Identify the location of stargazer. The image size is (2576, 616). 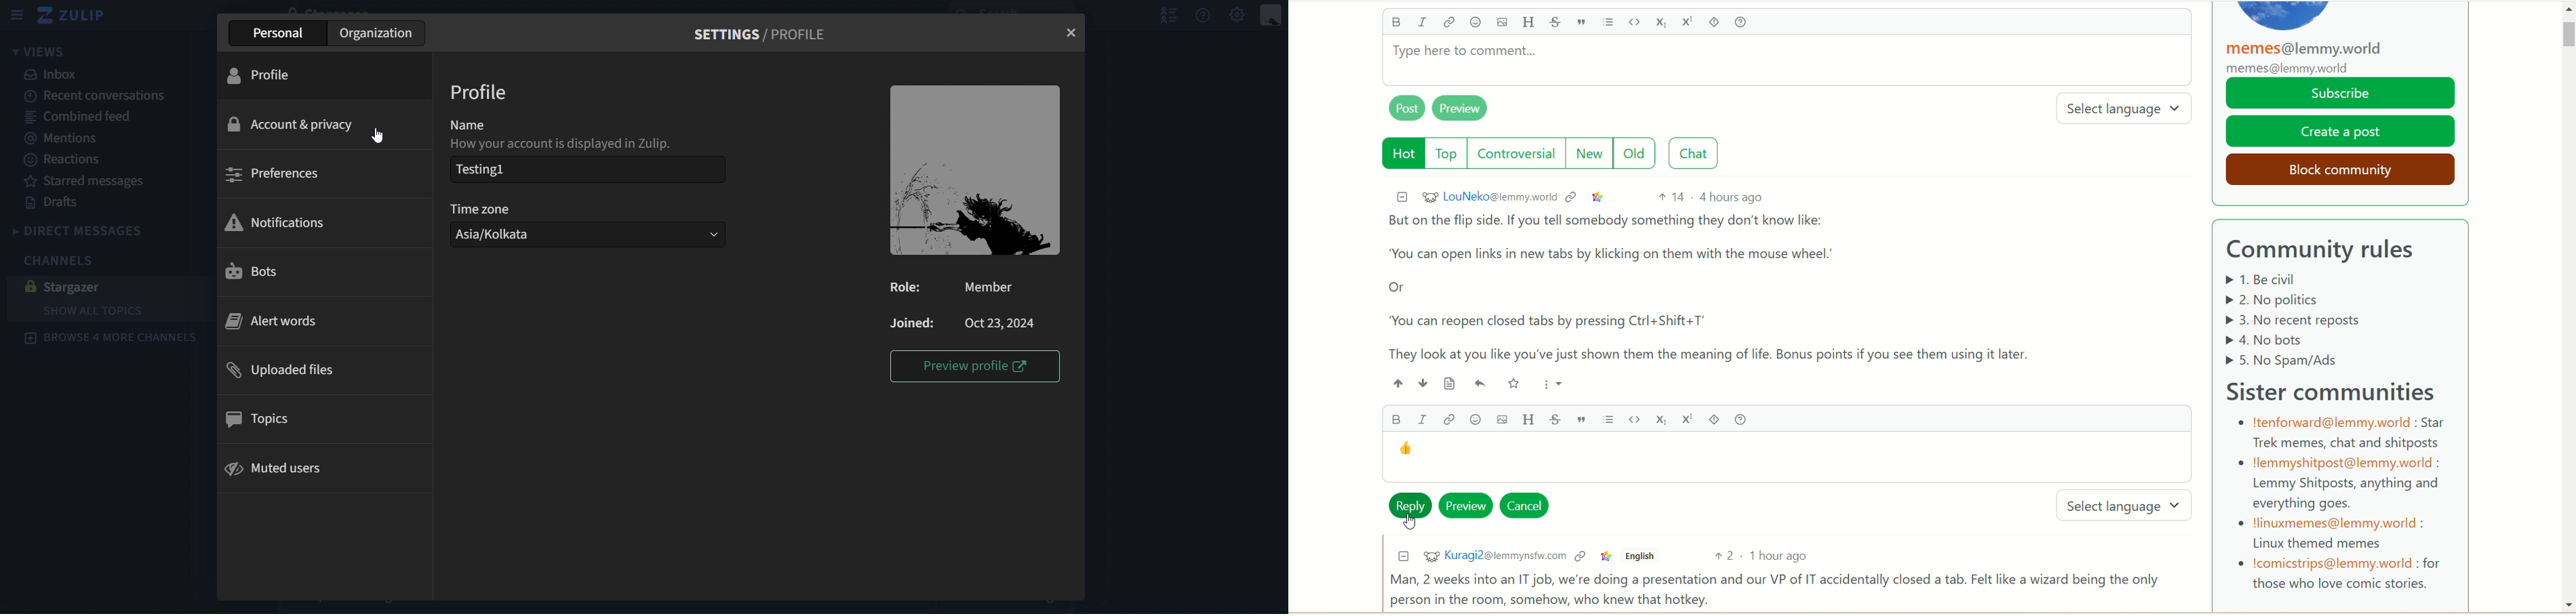
(66, 289).